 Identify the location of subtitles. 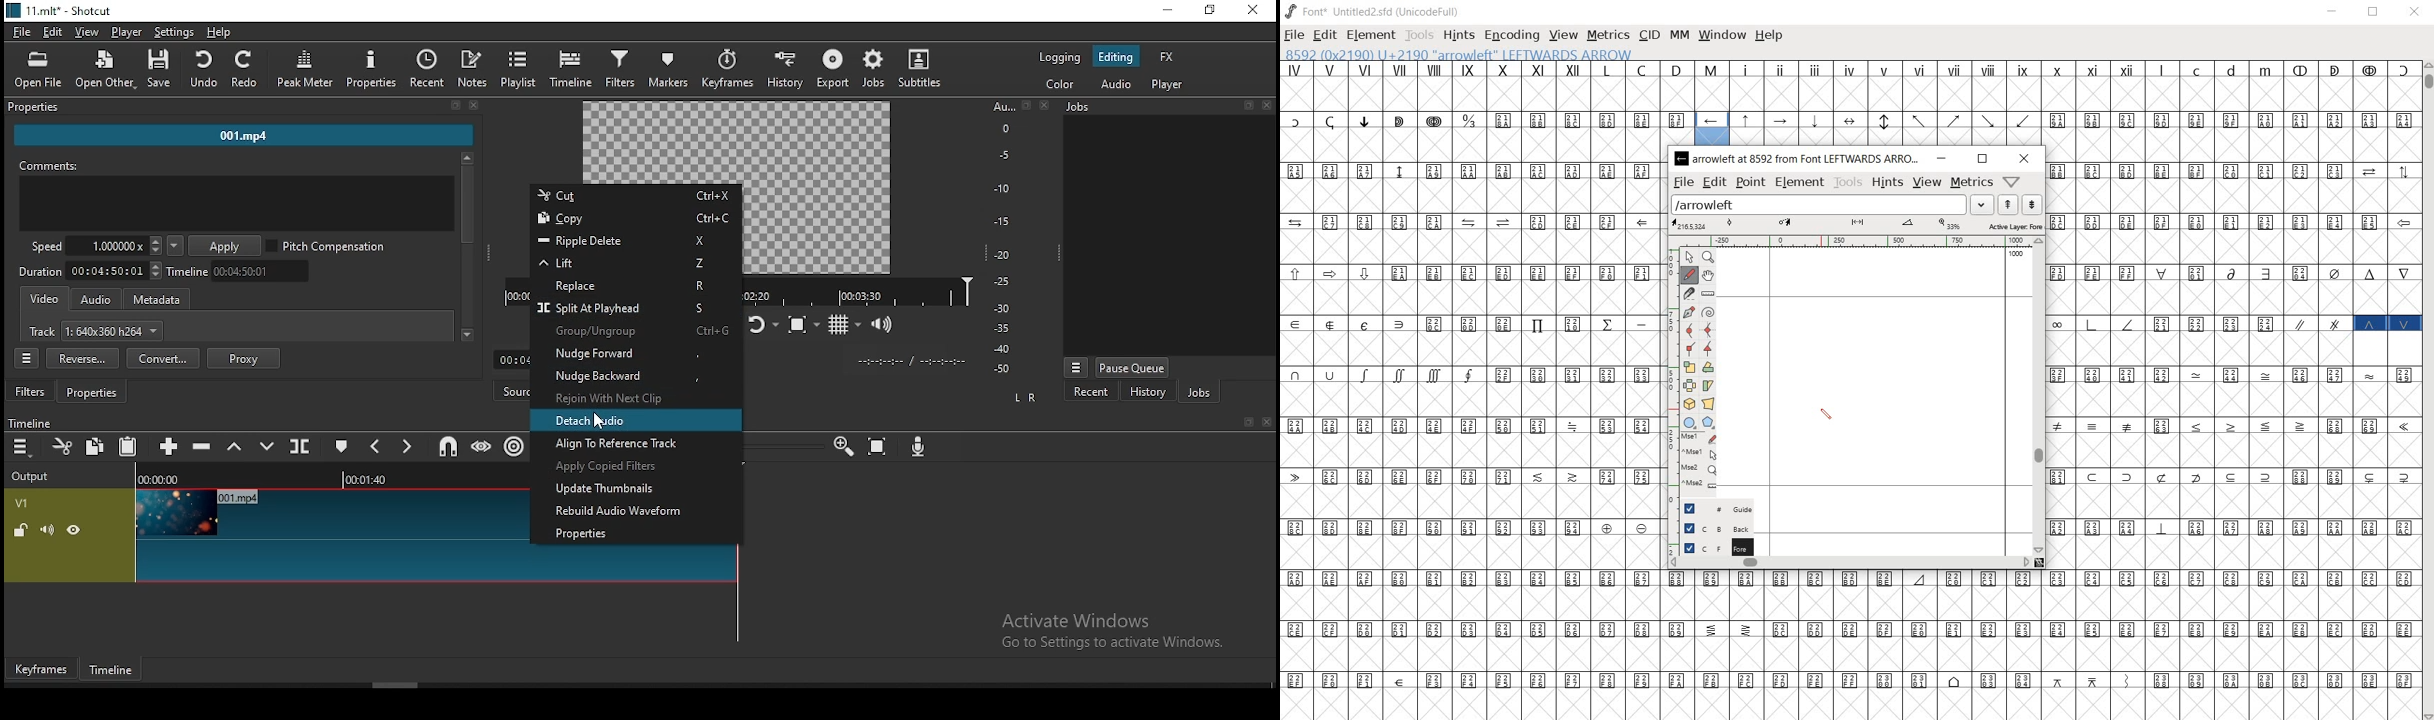
(923, 67).